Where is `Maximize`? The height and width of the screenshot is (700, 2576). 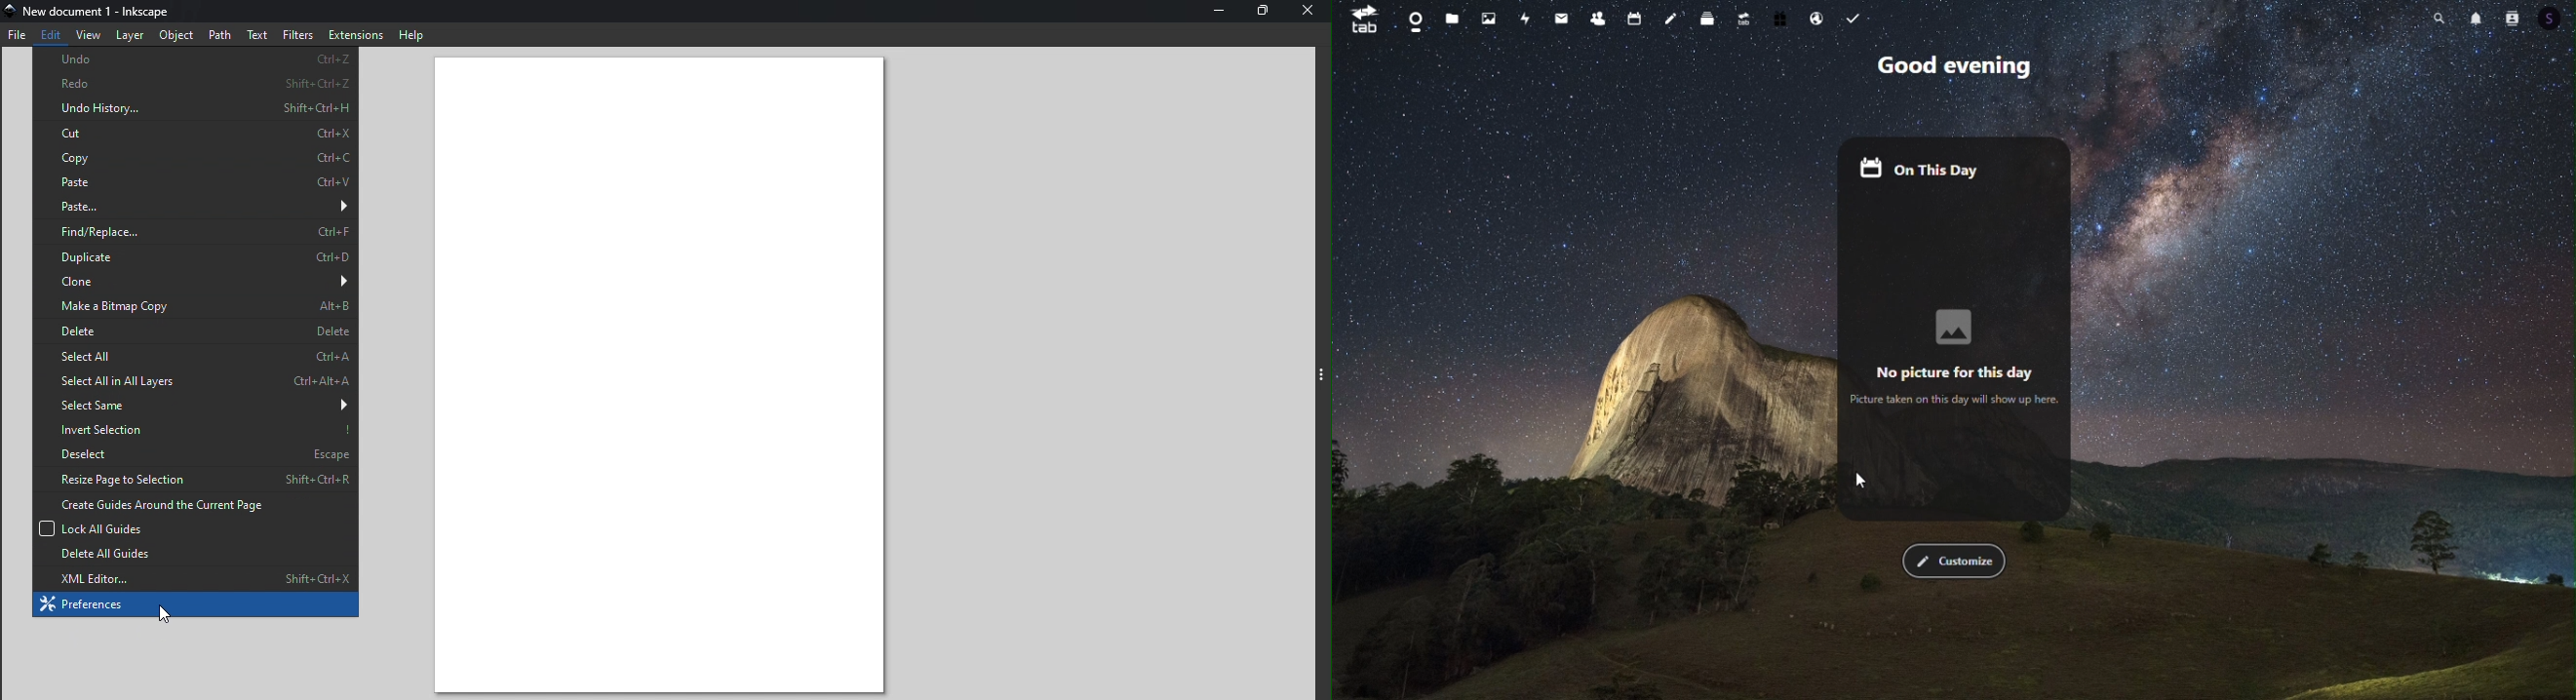
Maximize is located at coordinates (1261, 14).